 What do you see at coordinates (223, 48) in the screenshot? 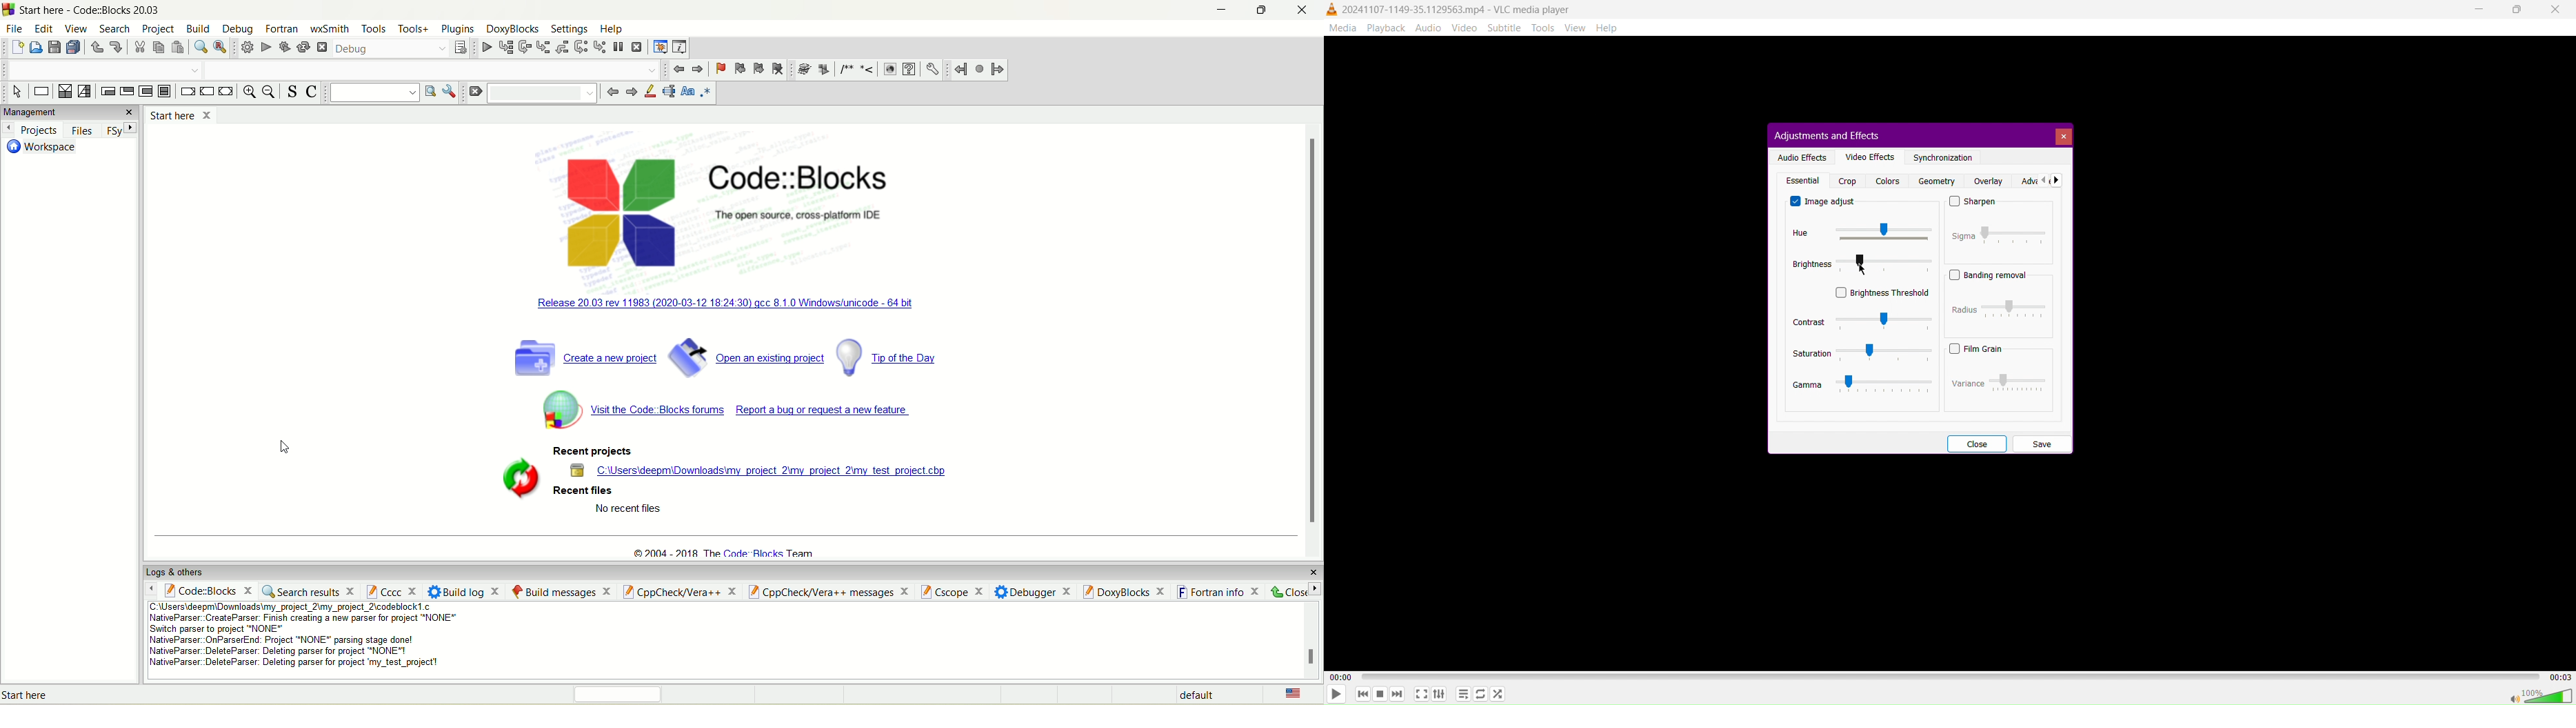
I see `replace` at bounding box center [223, 48].